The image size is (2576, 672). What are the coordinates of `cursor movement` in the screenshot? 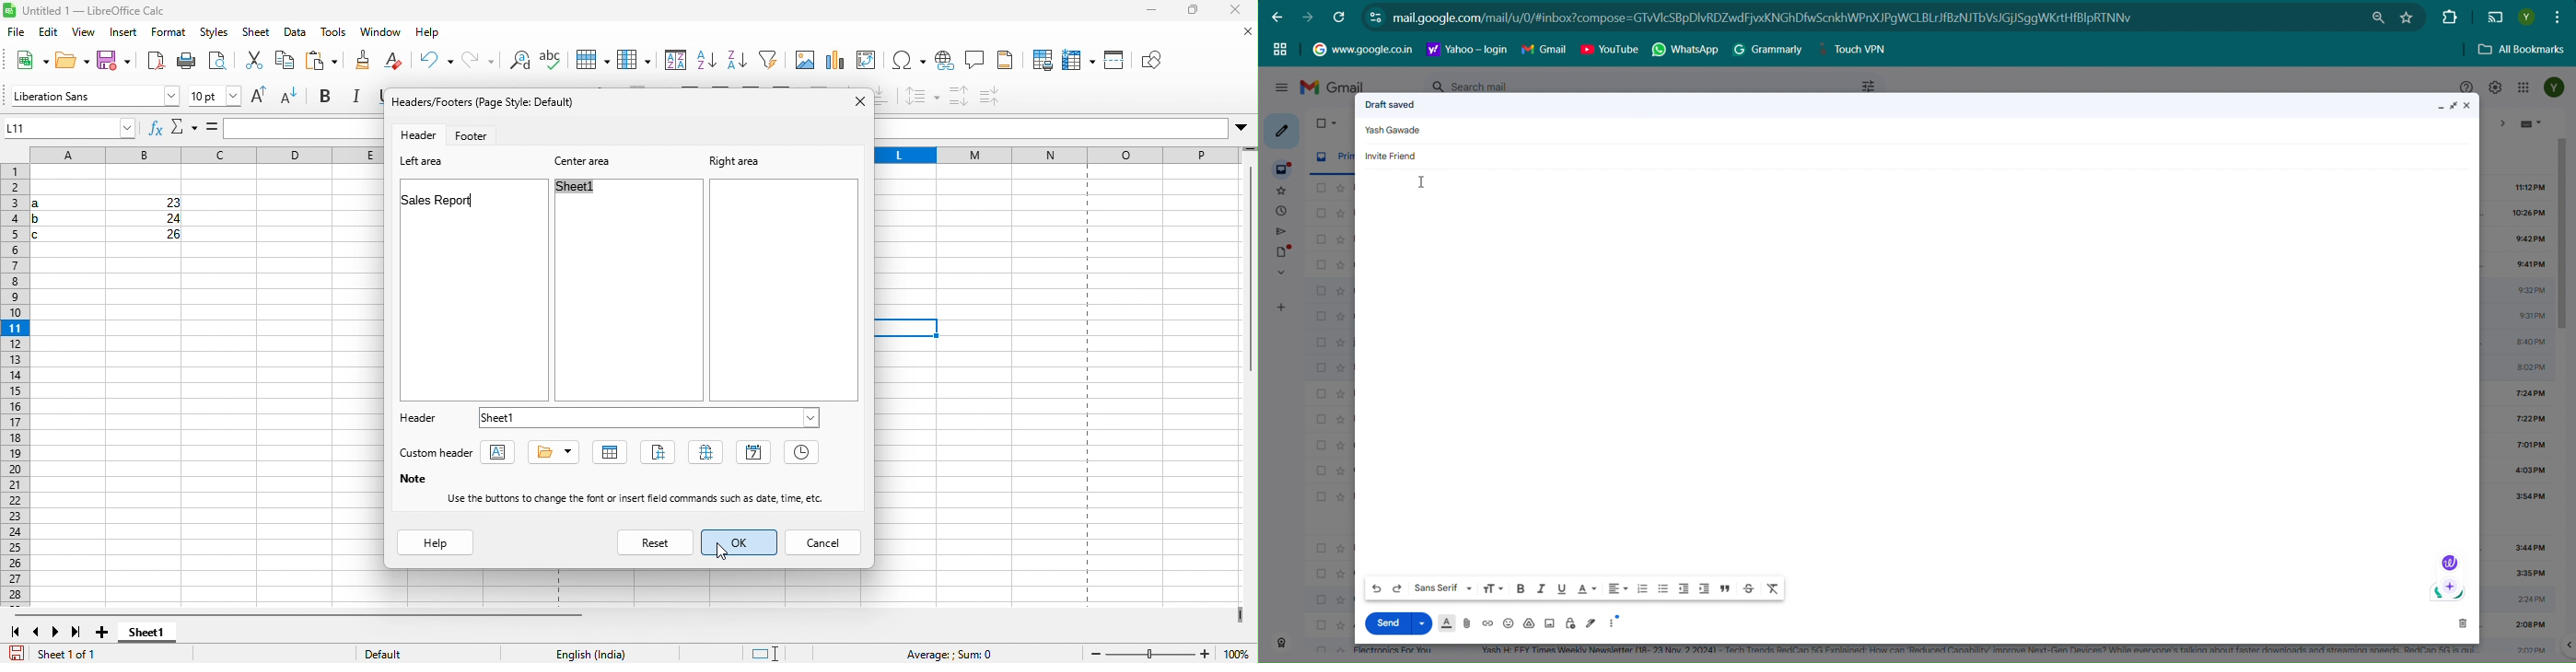 It's located at (725, 554).